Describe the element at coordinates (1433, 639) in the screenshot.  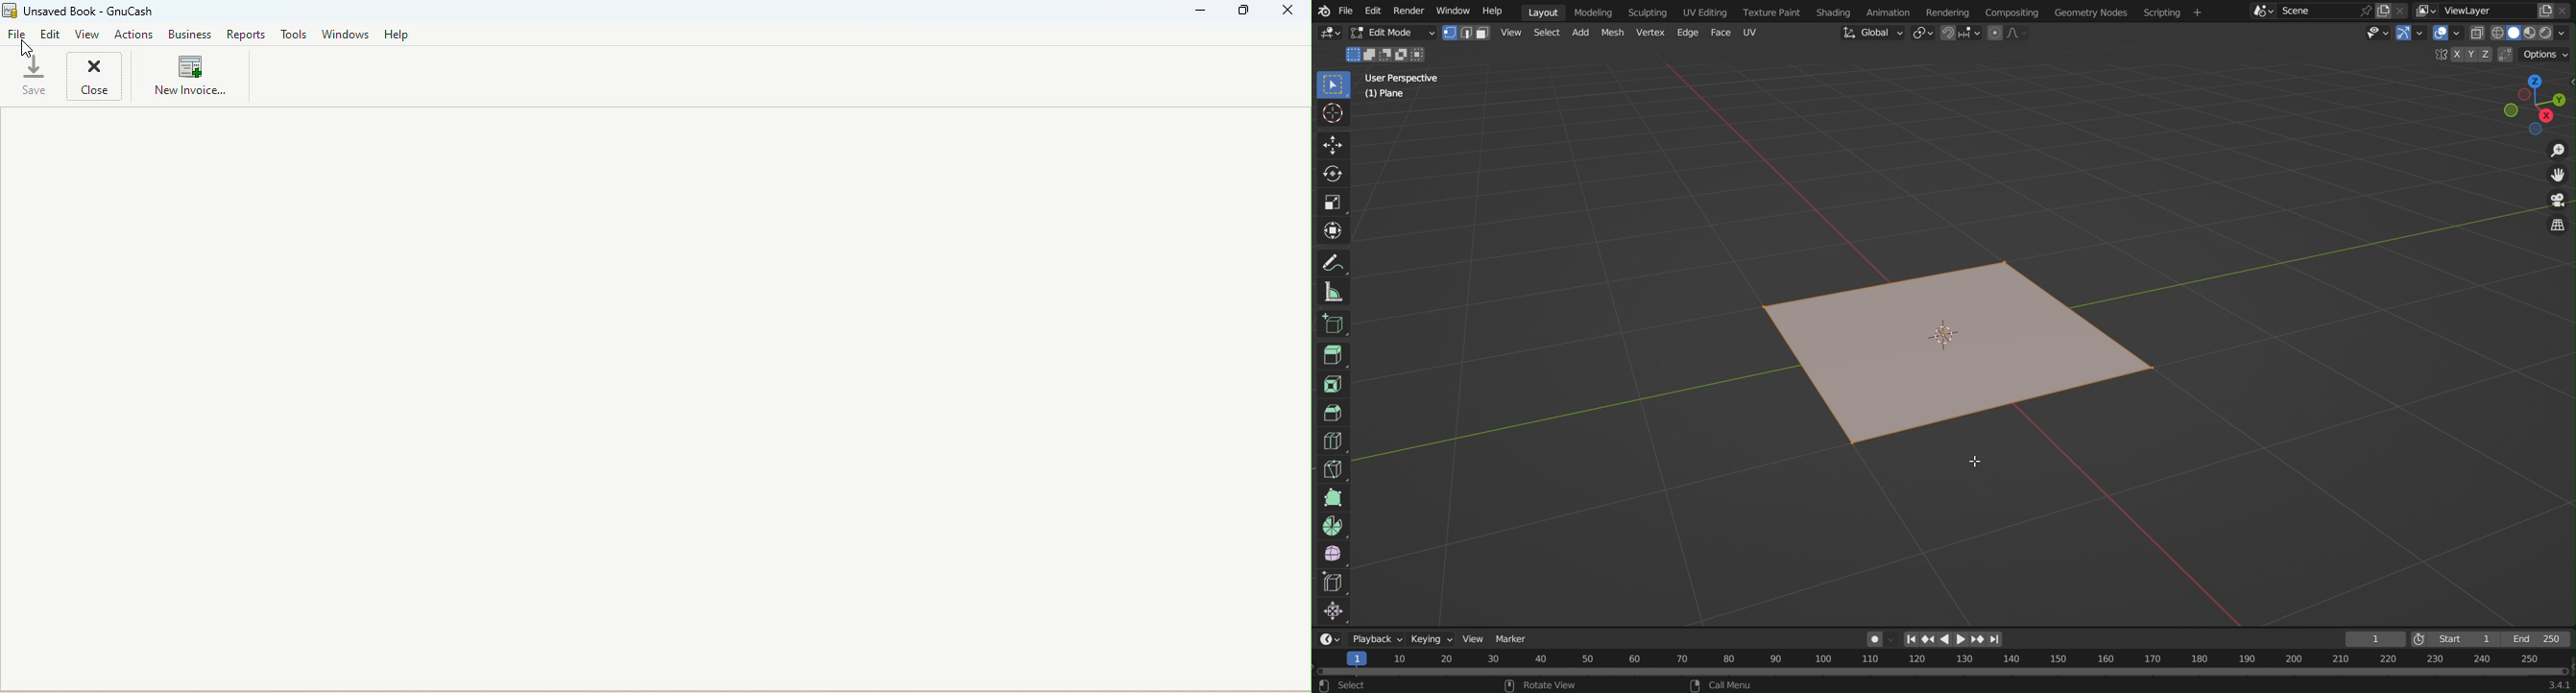
I see `Keying` at that location.